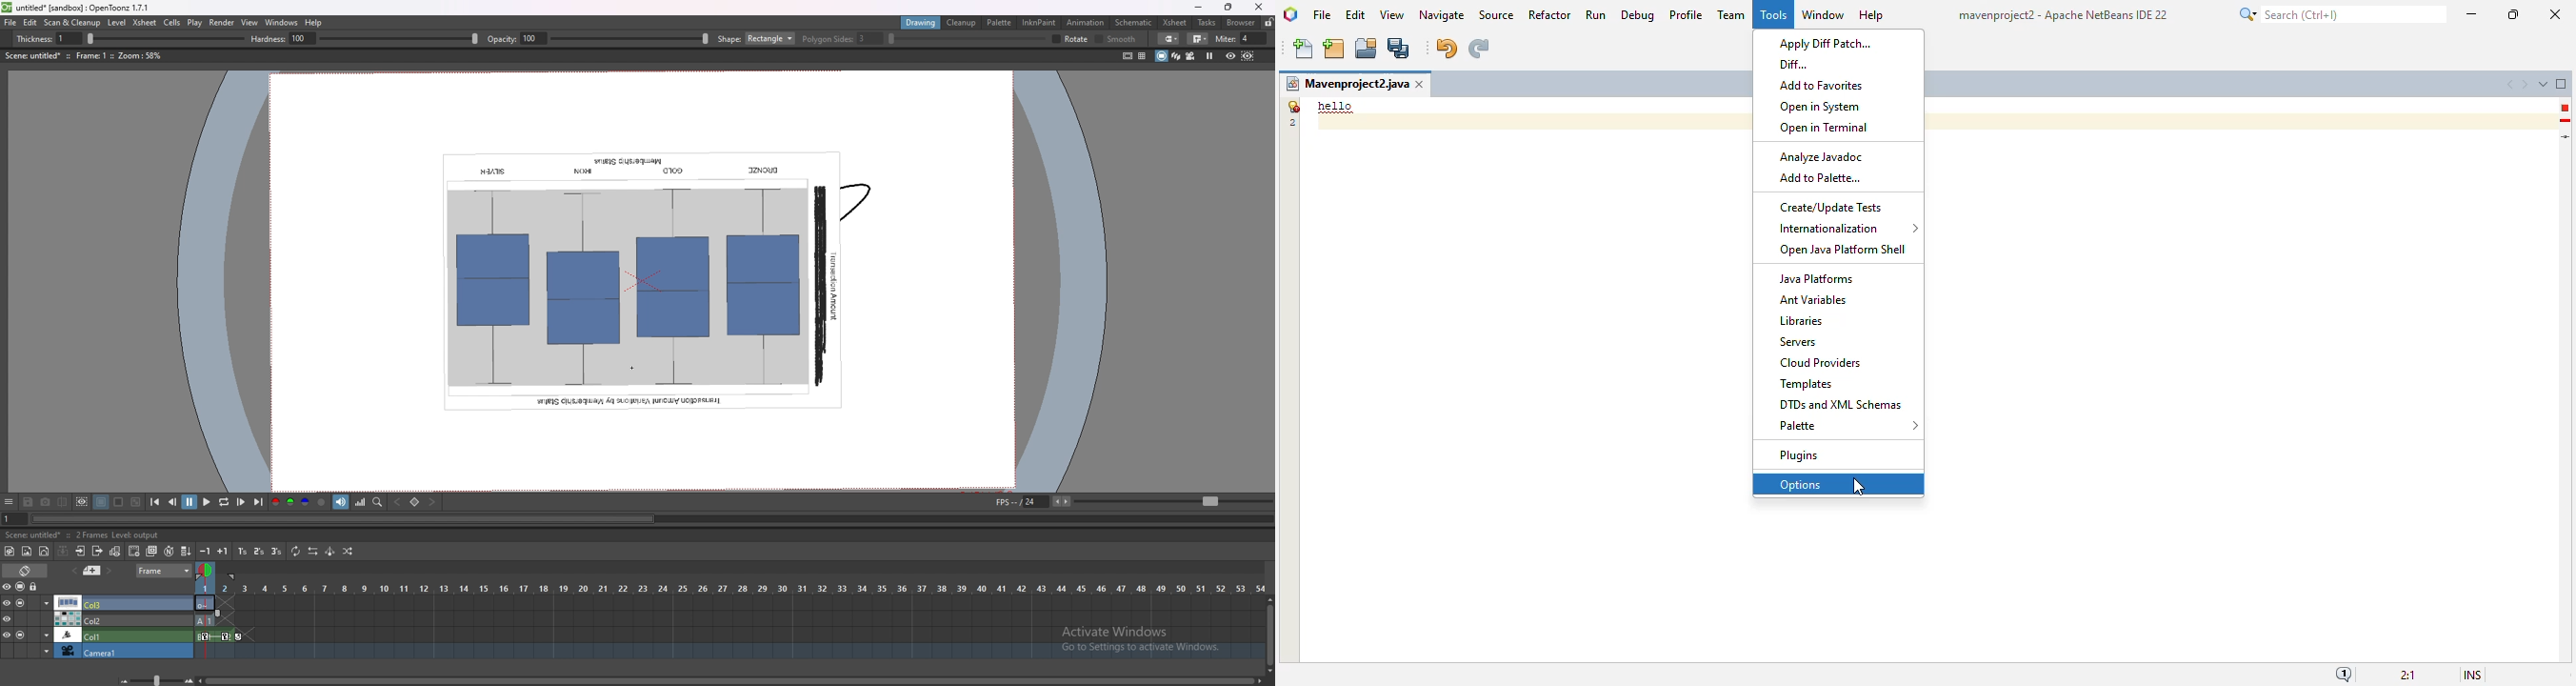  Describe the element at coordinates (433, 501) in the screenshot. I see `next key` at that location.